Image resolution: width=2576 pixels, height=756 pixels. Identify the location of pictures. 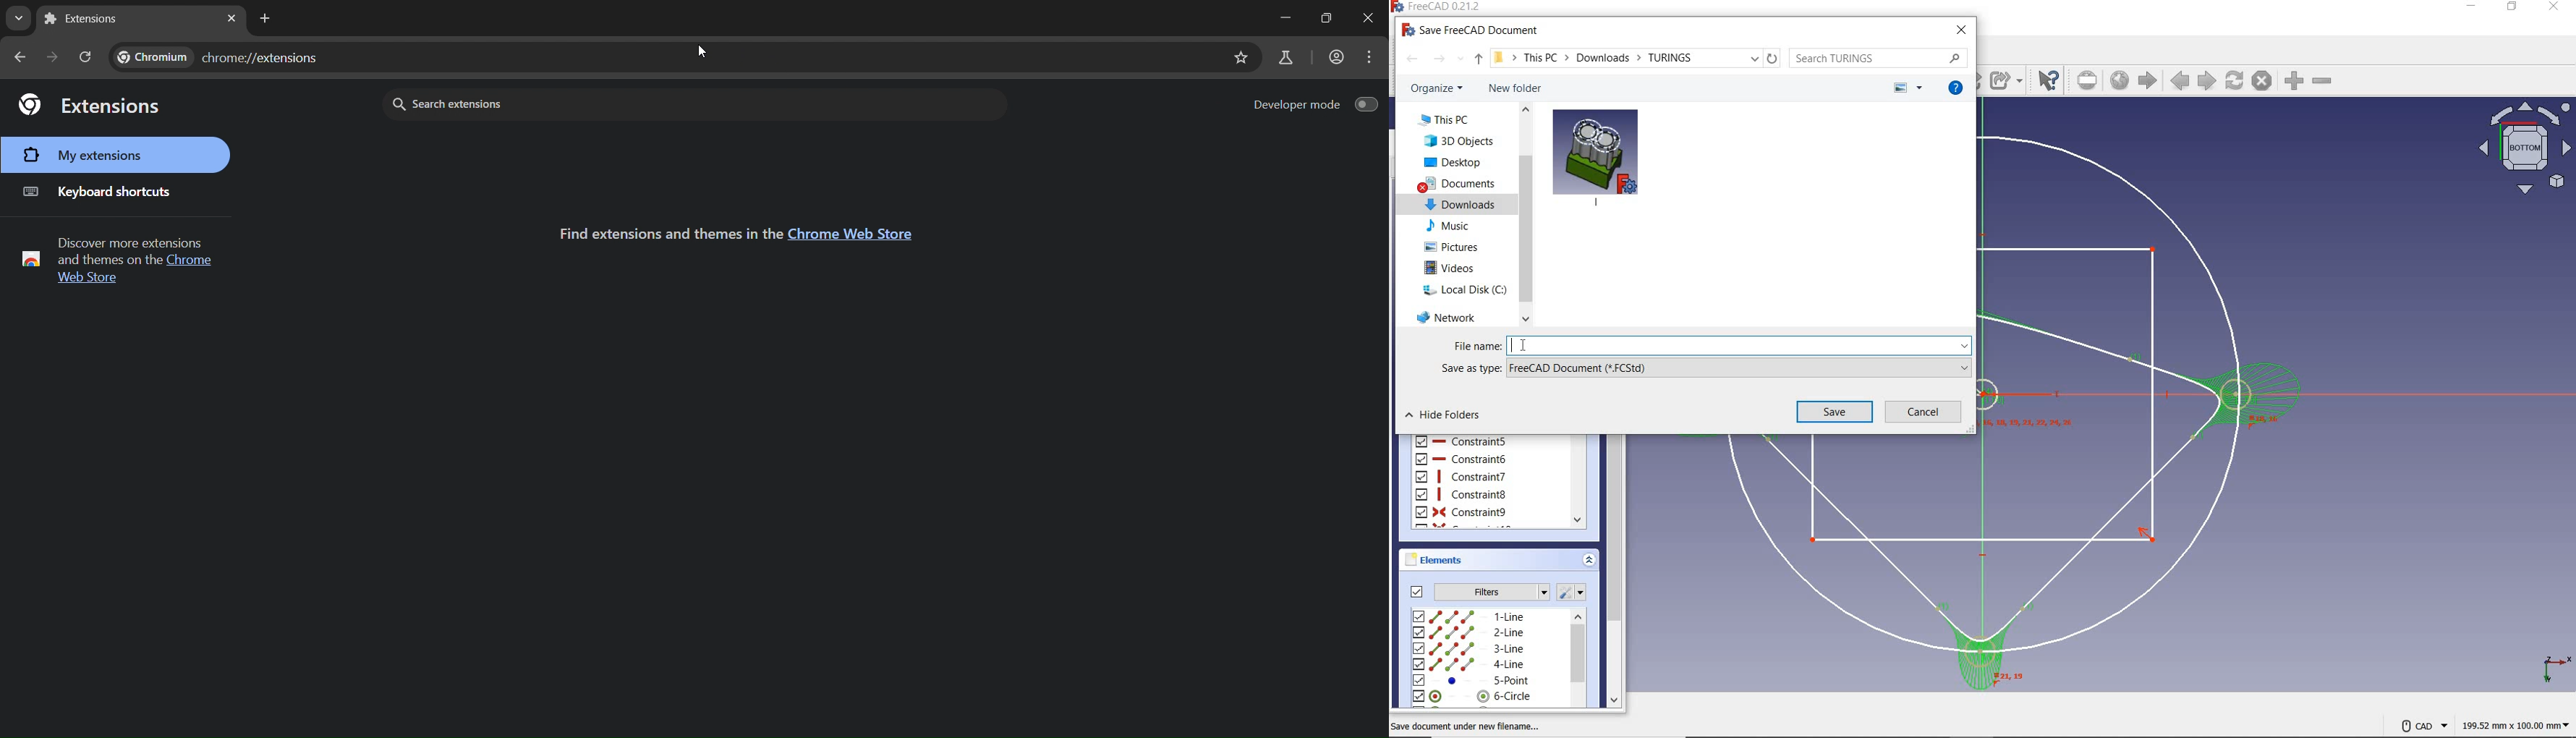
(1453, 246).